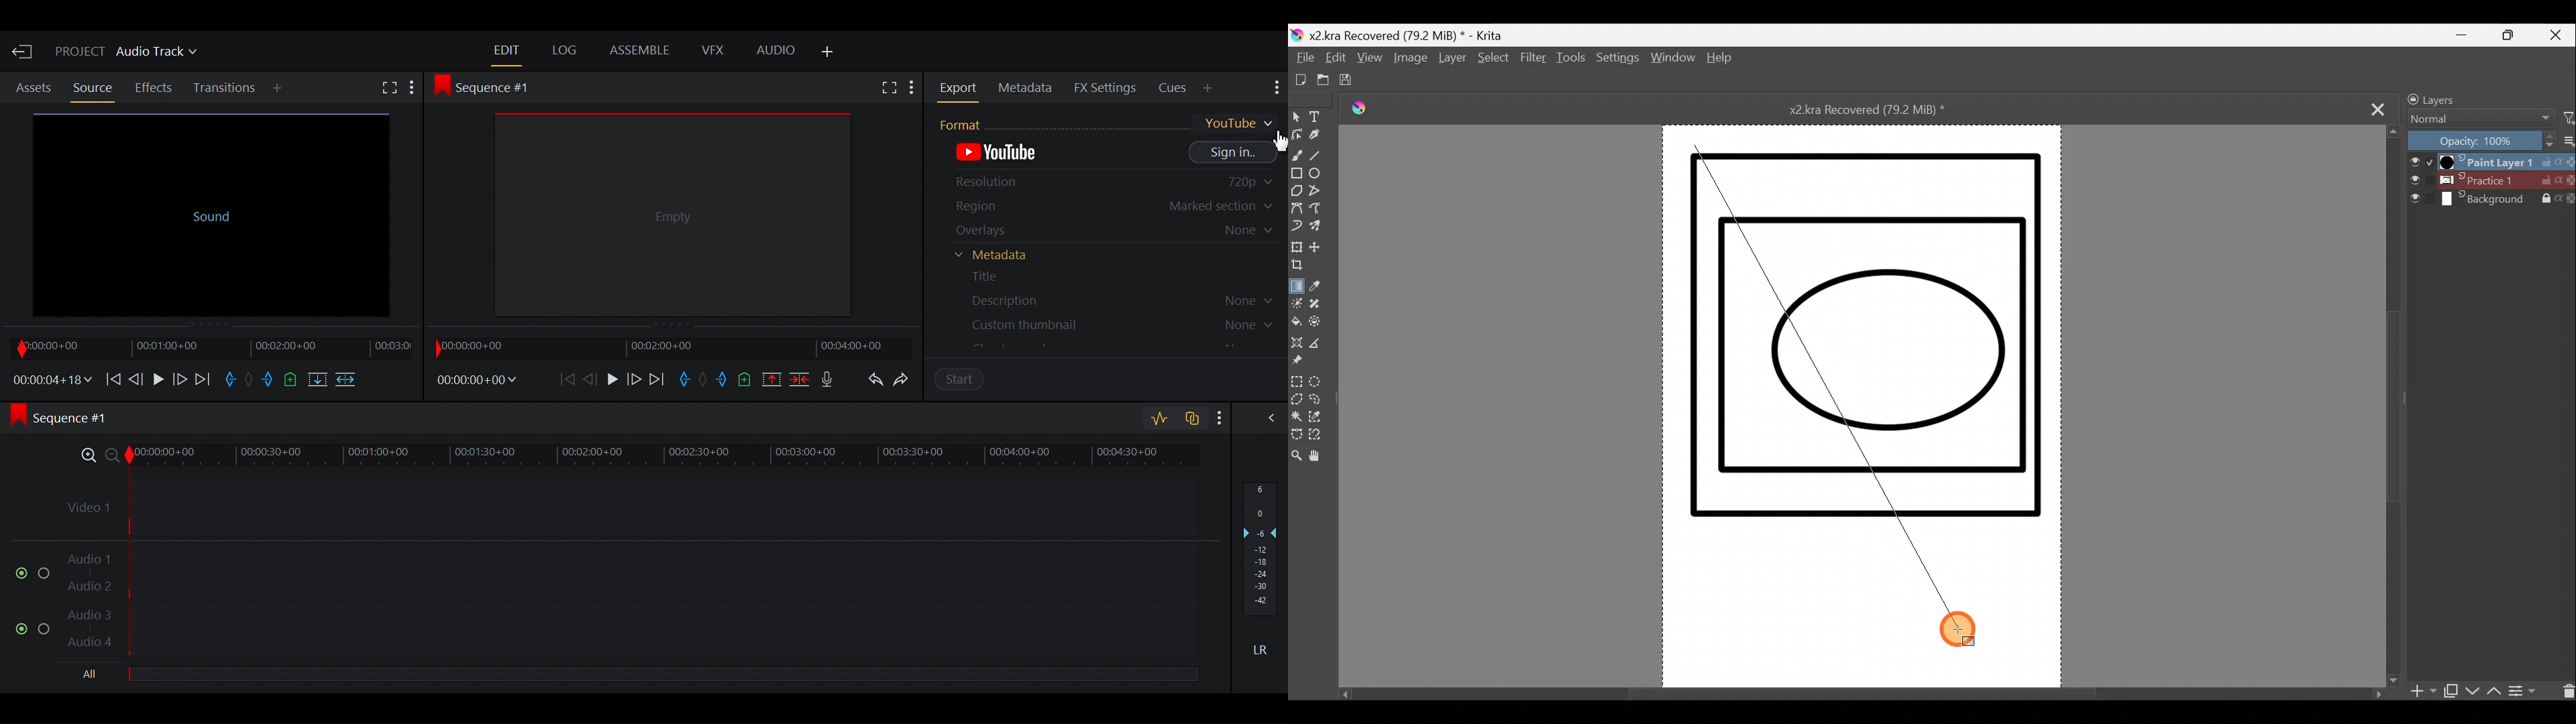 Image resolution: width=2576 pixels, height=728 pixels. I want to click on Scroll bar, so click(1858, 690).